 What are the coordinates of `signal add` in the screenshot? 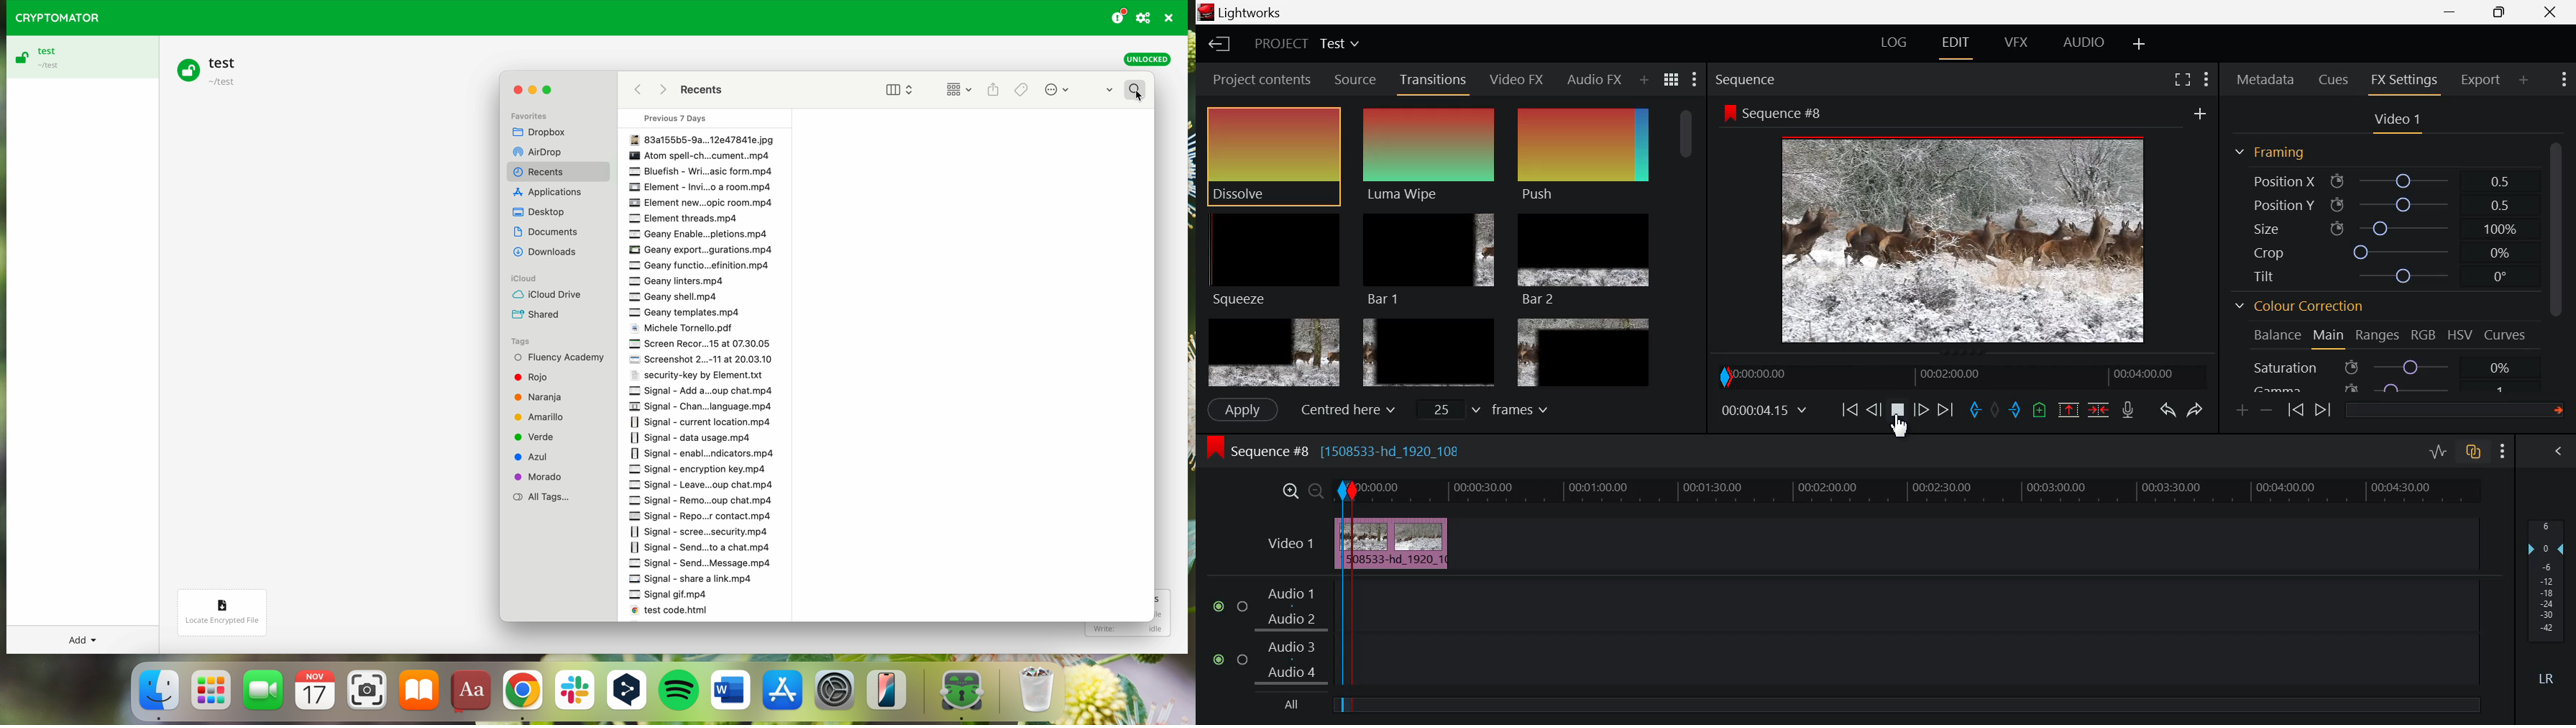 It's located at (708, 392).